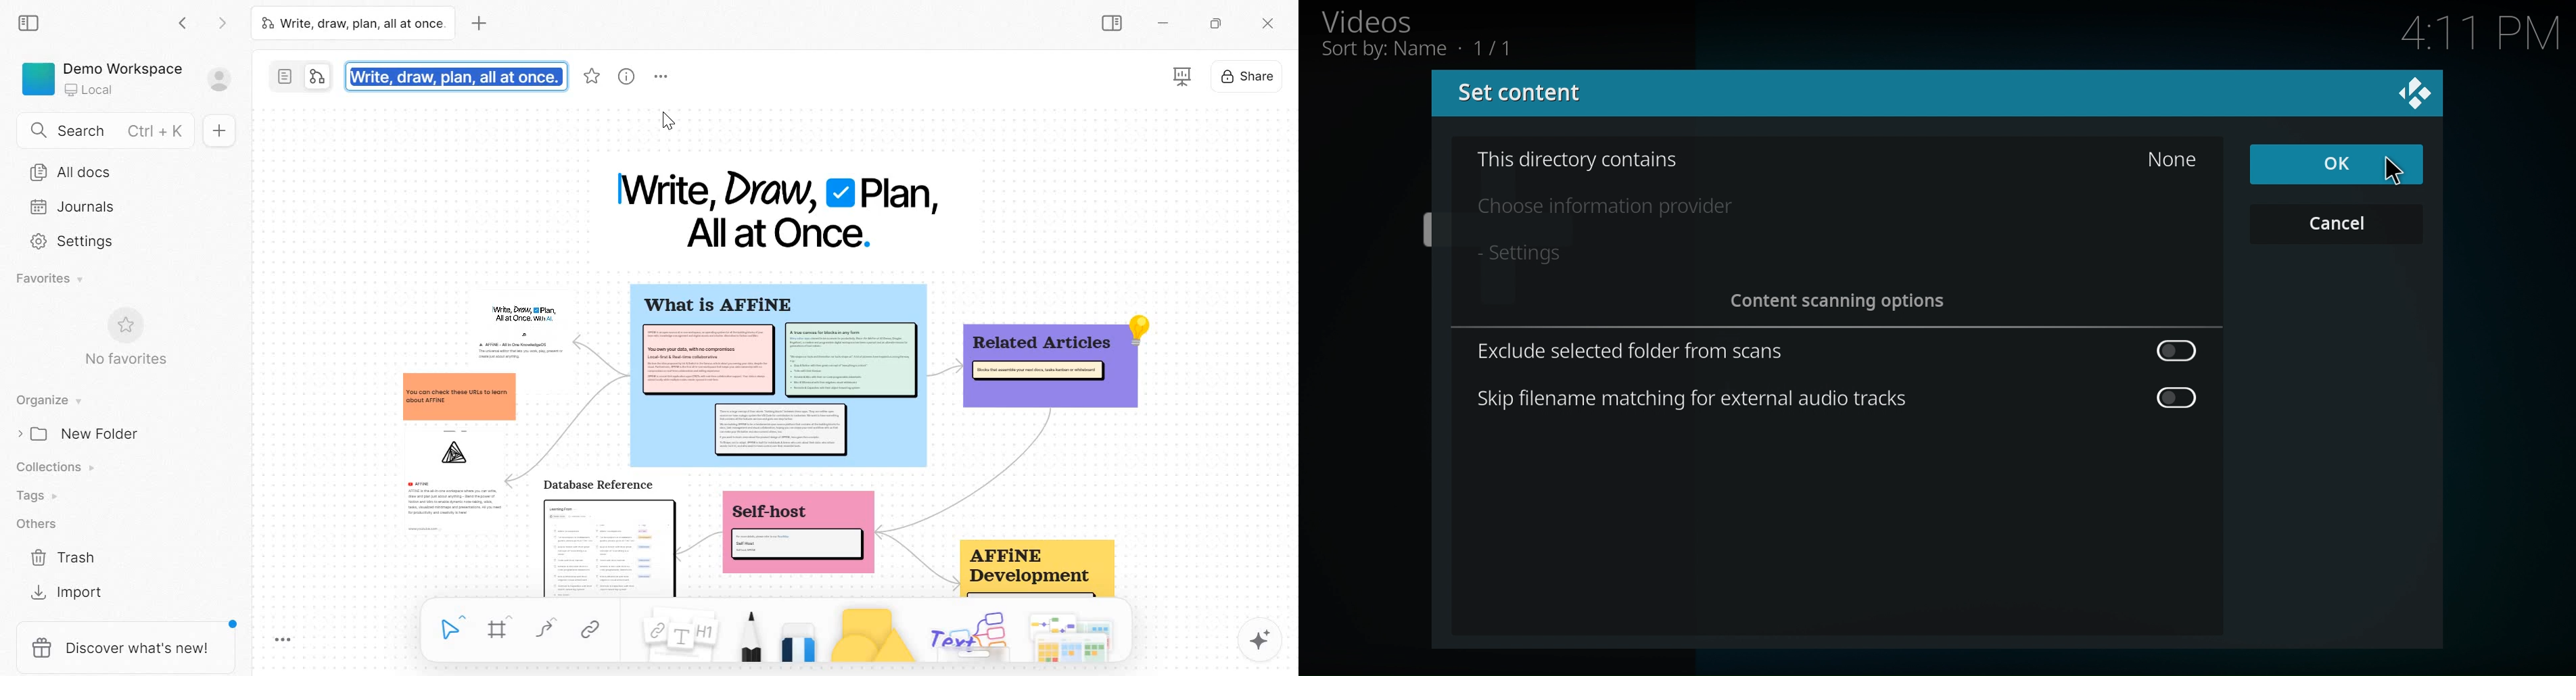 This screenshot has width=2576, height=700. I want to click on Content scanning options, so click(1853, 302).